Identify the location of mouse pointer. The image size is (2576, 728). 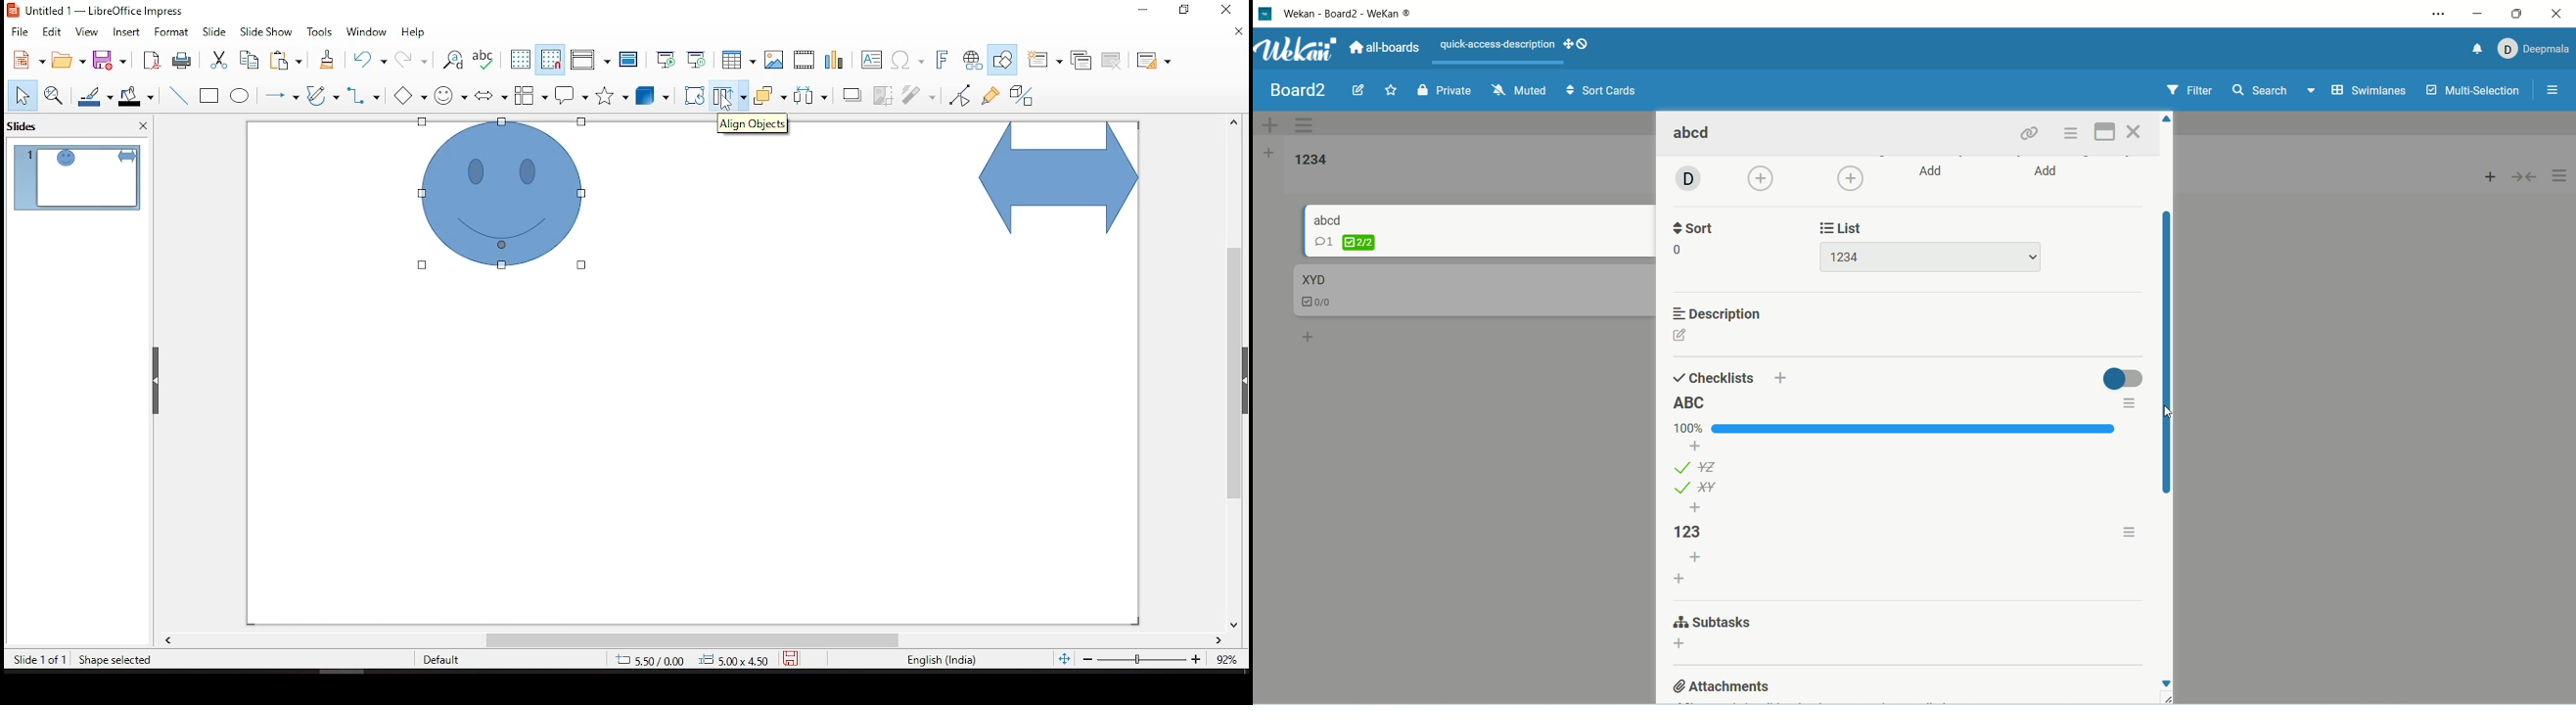
(727, 107).